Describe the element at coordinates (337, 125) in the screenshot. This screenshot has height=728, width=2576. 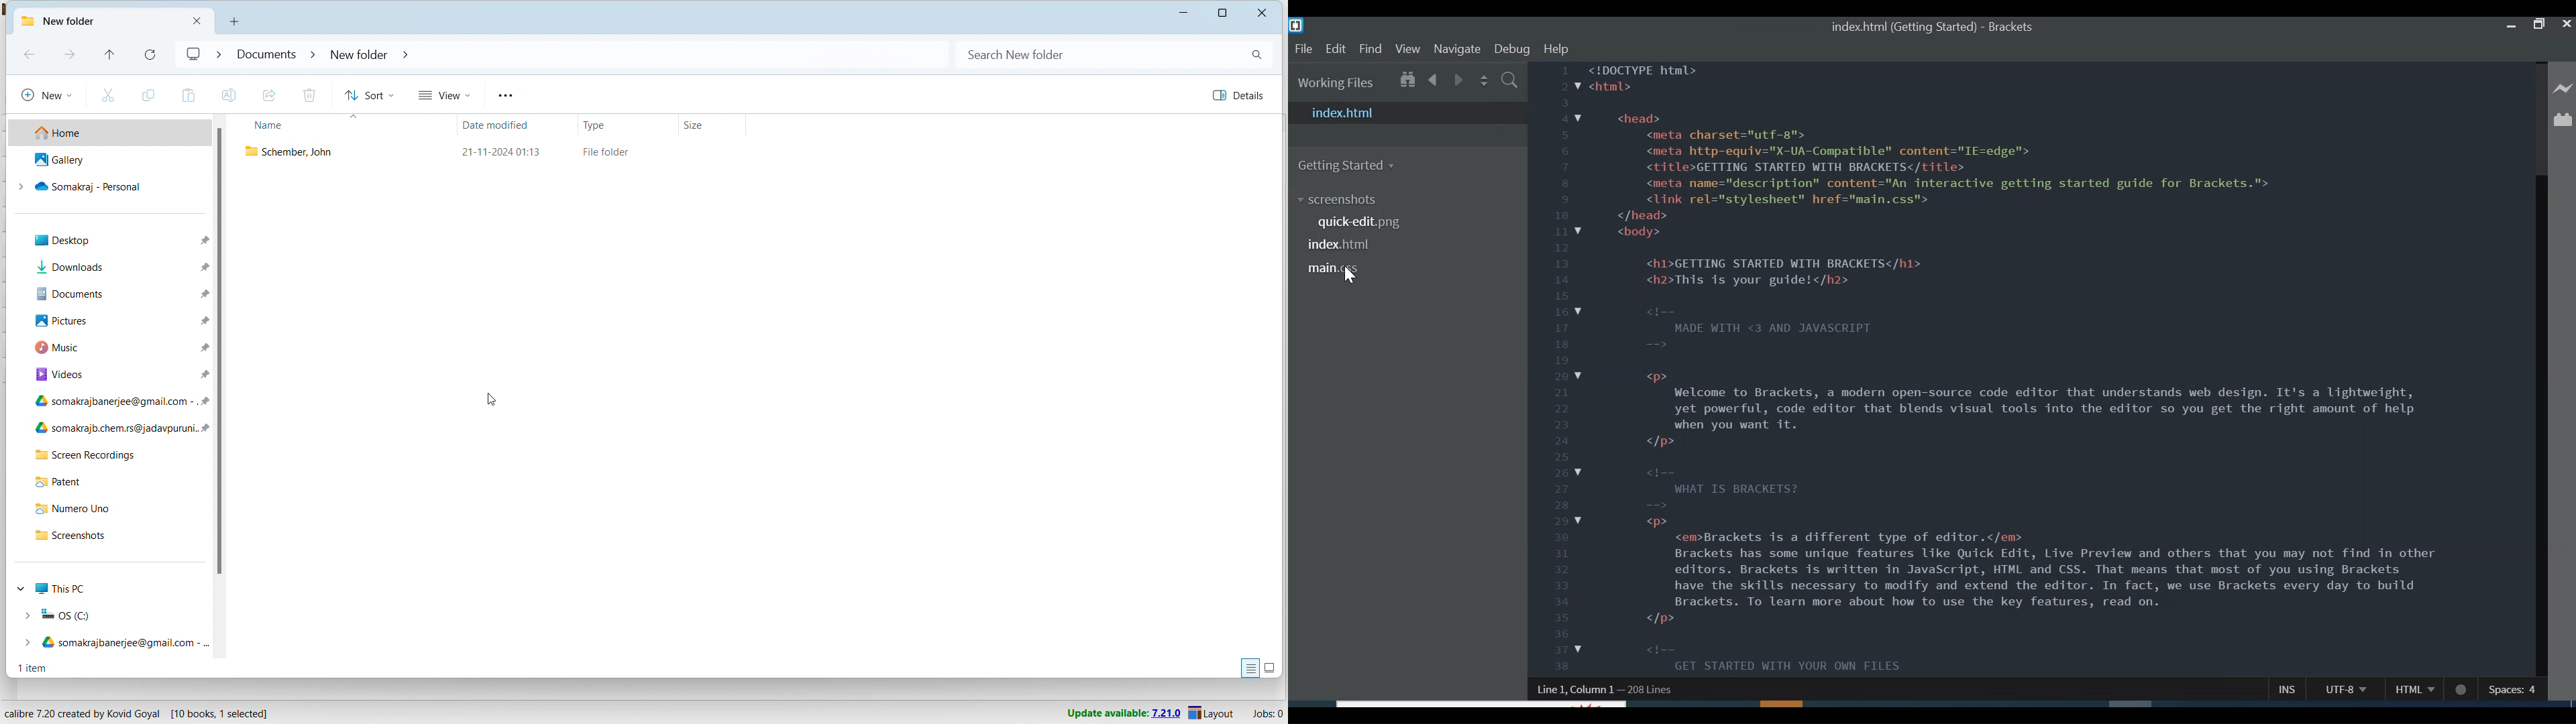
I see `sort by name` at that location.